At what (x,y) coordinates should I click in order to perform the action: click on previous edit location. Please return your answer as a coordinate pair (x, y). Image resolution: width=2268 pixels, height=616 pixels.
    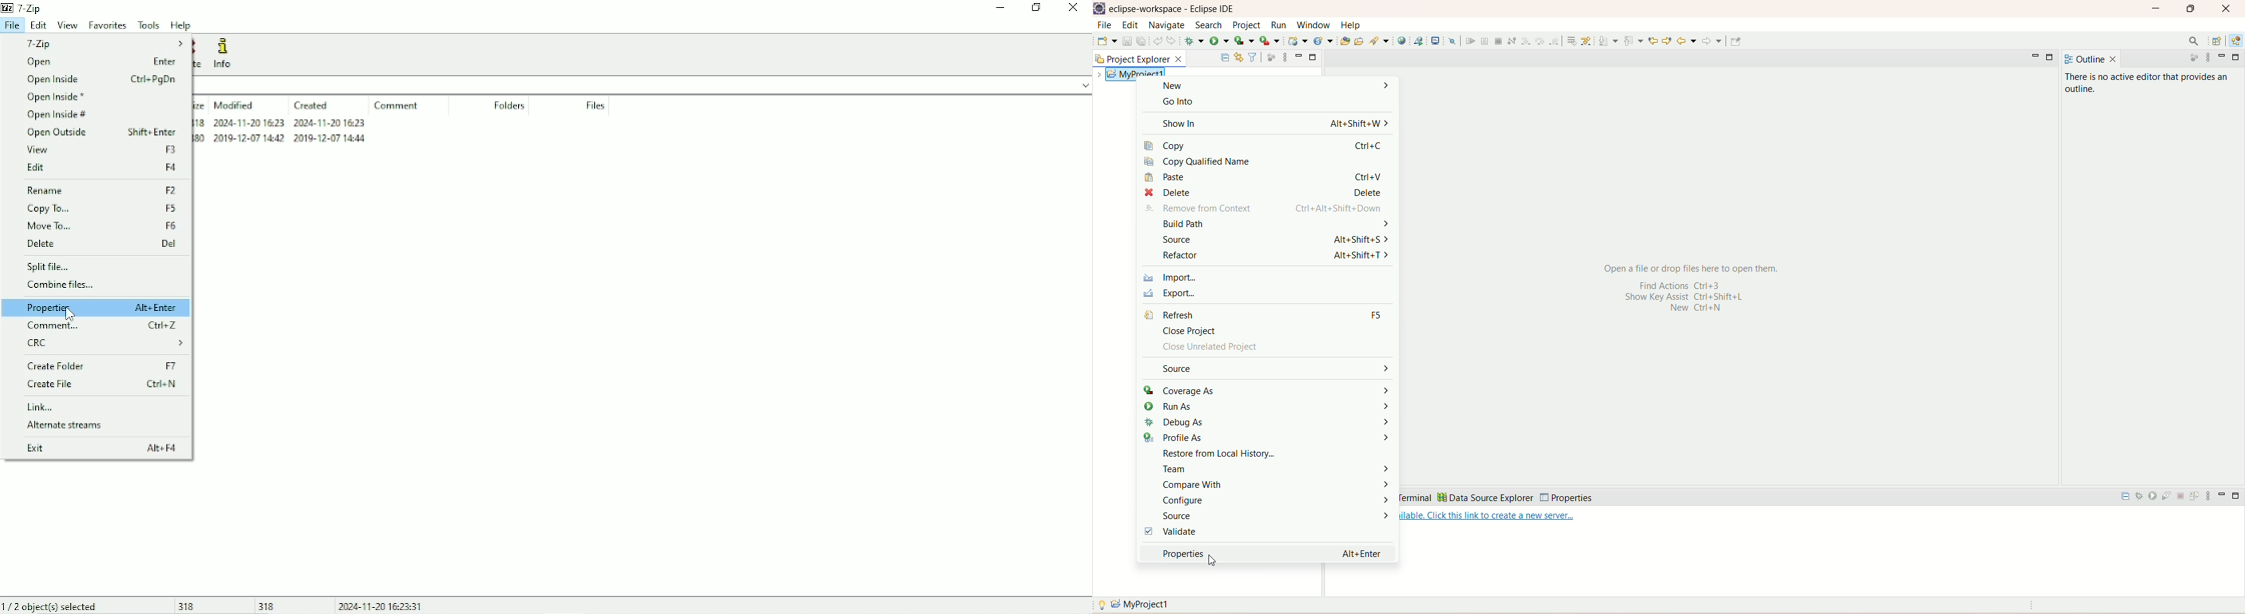
    Looking at the image, I should click on (1667, 41).